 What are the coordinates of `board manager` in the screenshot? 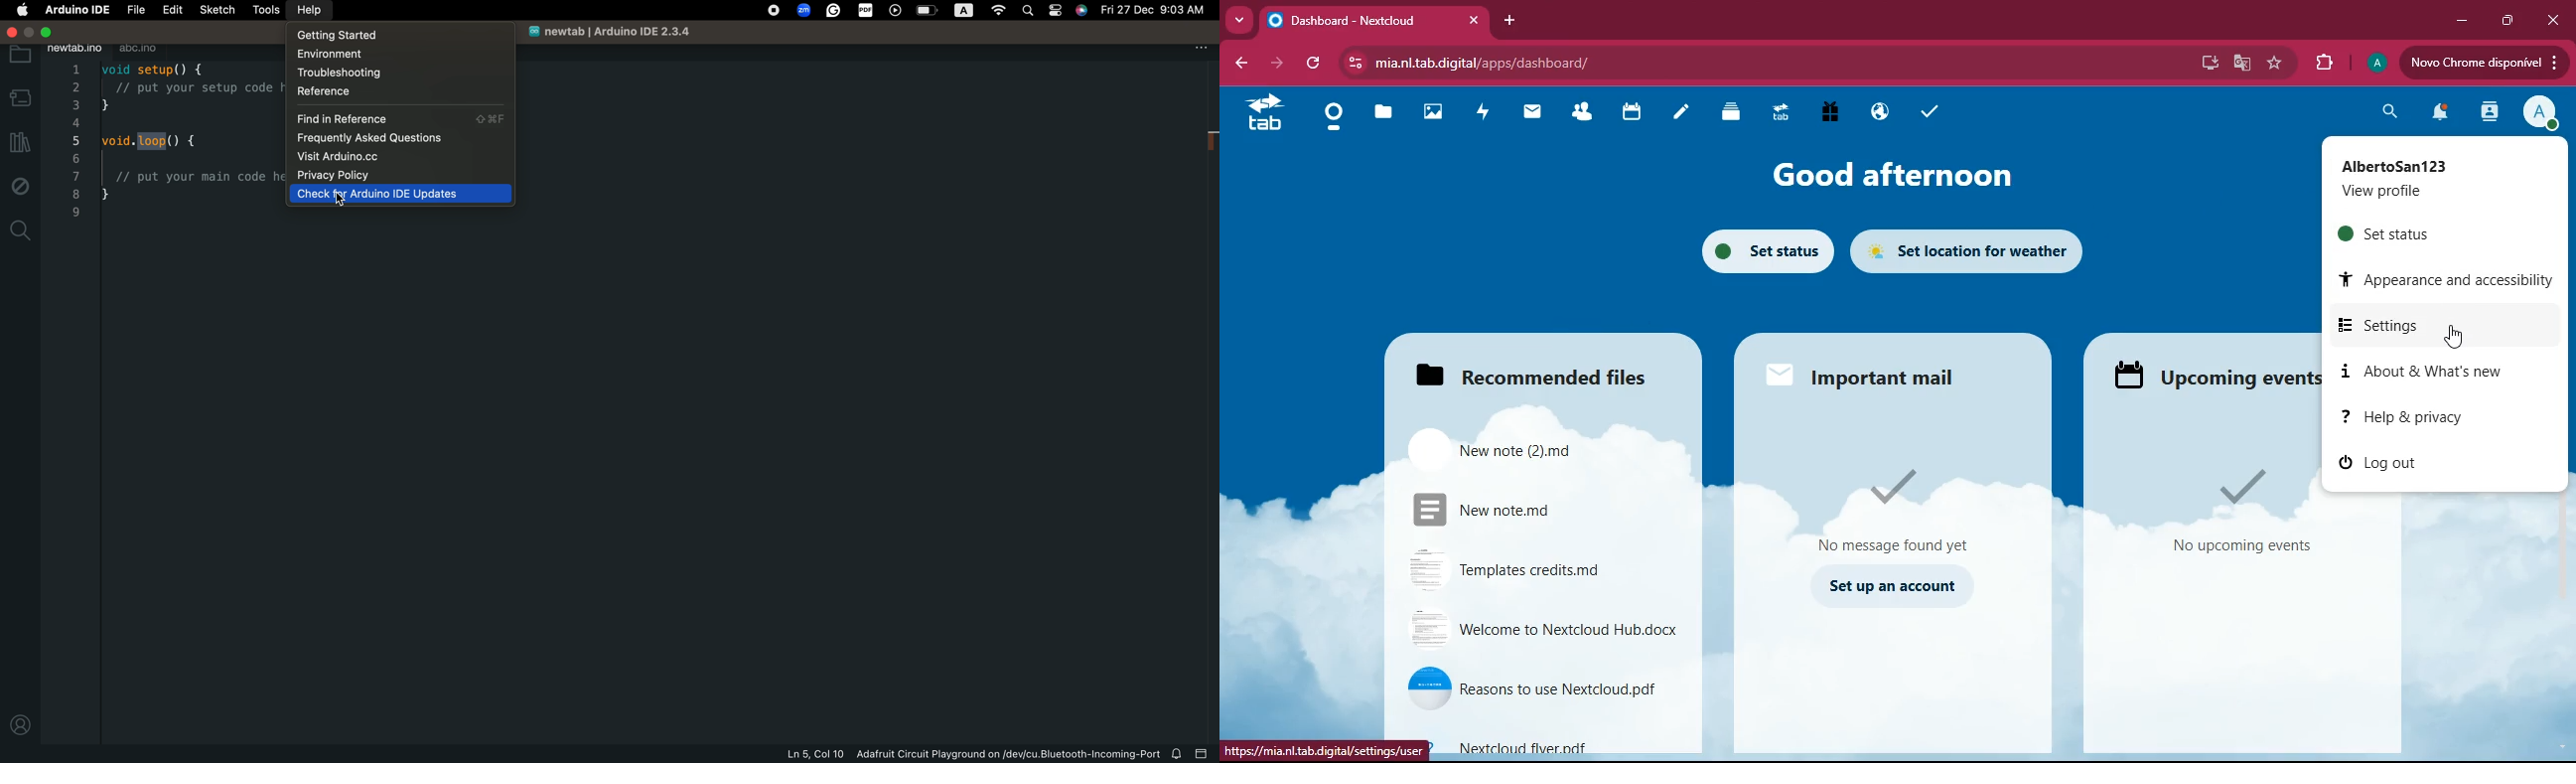 It's located at (21, 97).